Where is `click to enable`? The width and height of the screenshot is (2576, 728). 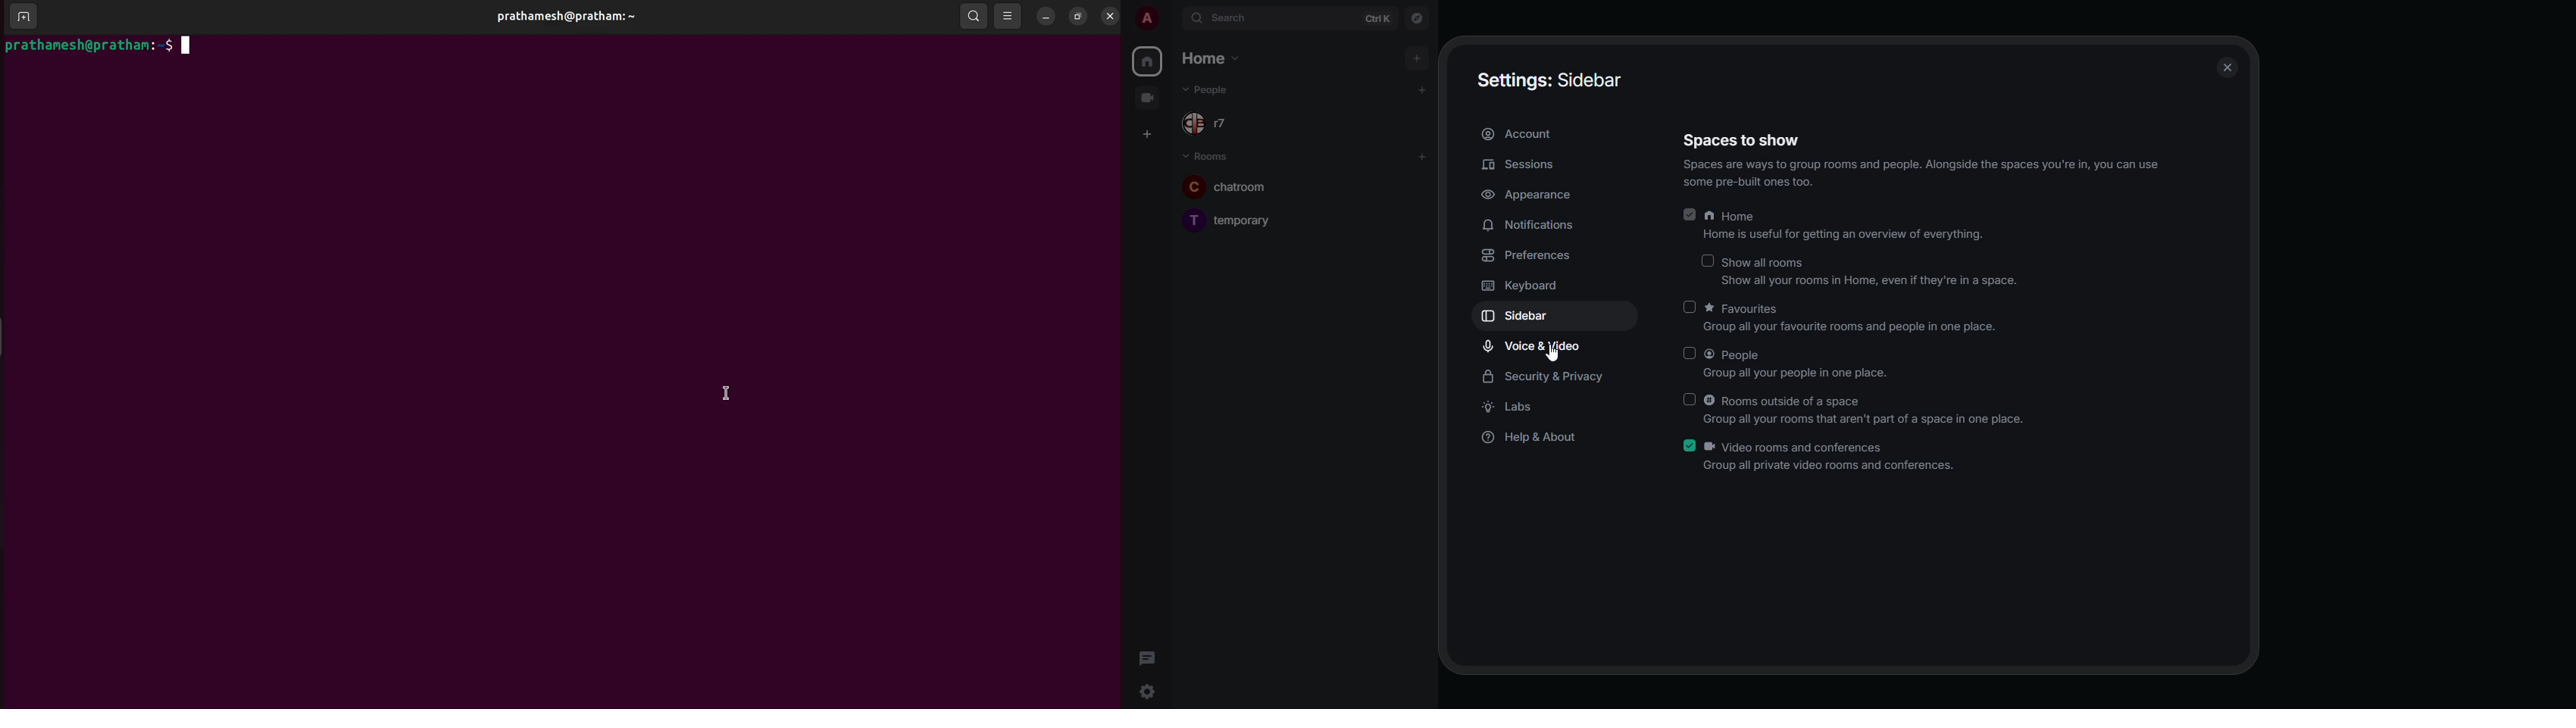
click to enable is located at coordinates (1688, 306).